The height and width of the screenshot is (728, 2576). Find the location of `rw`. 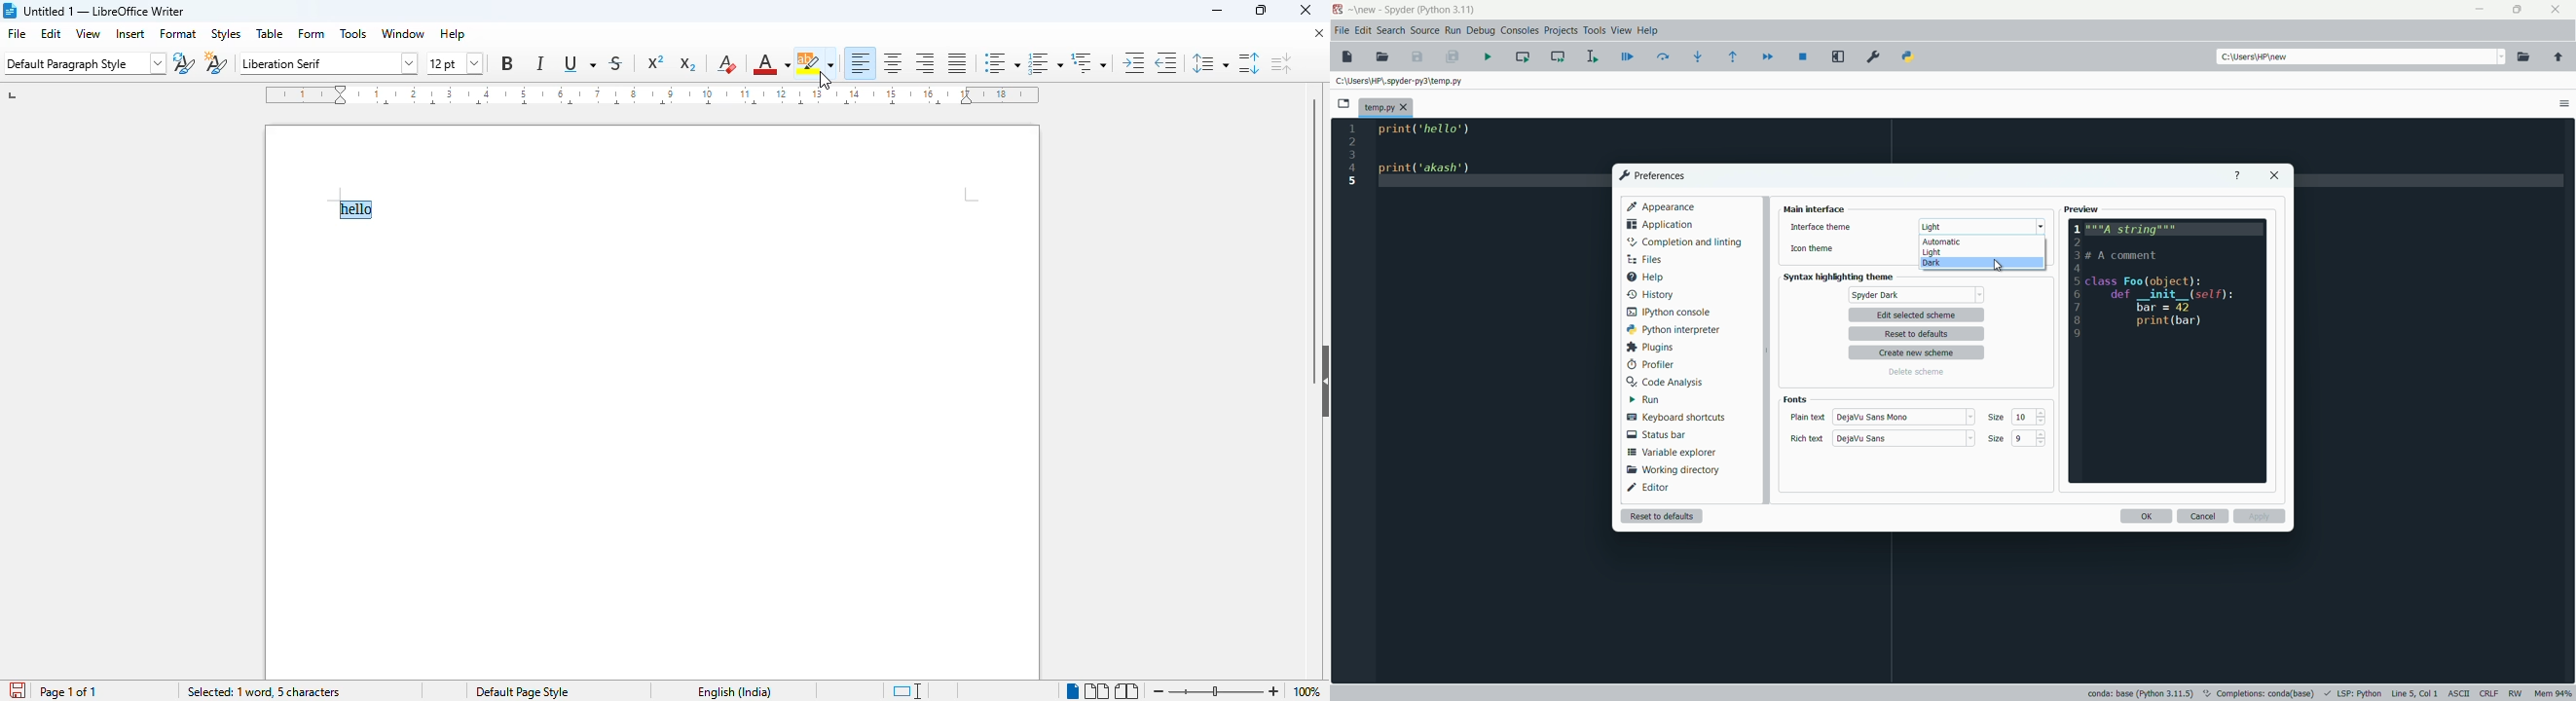

rw is located at coordinates (2517, 693).